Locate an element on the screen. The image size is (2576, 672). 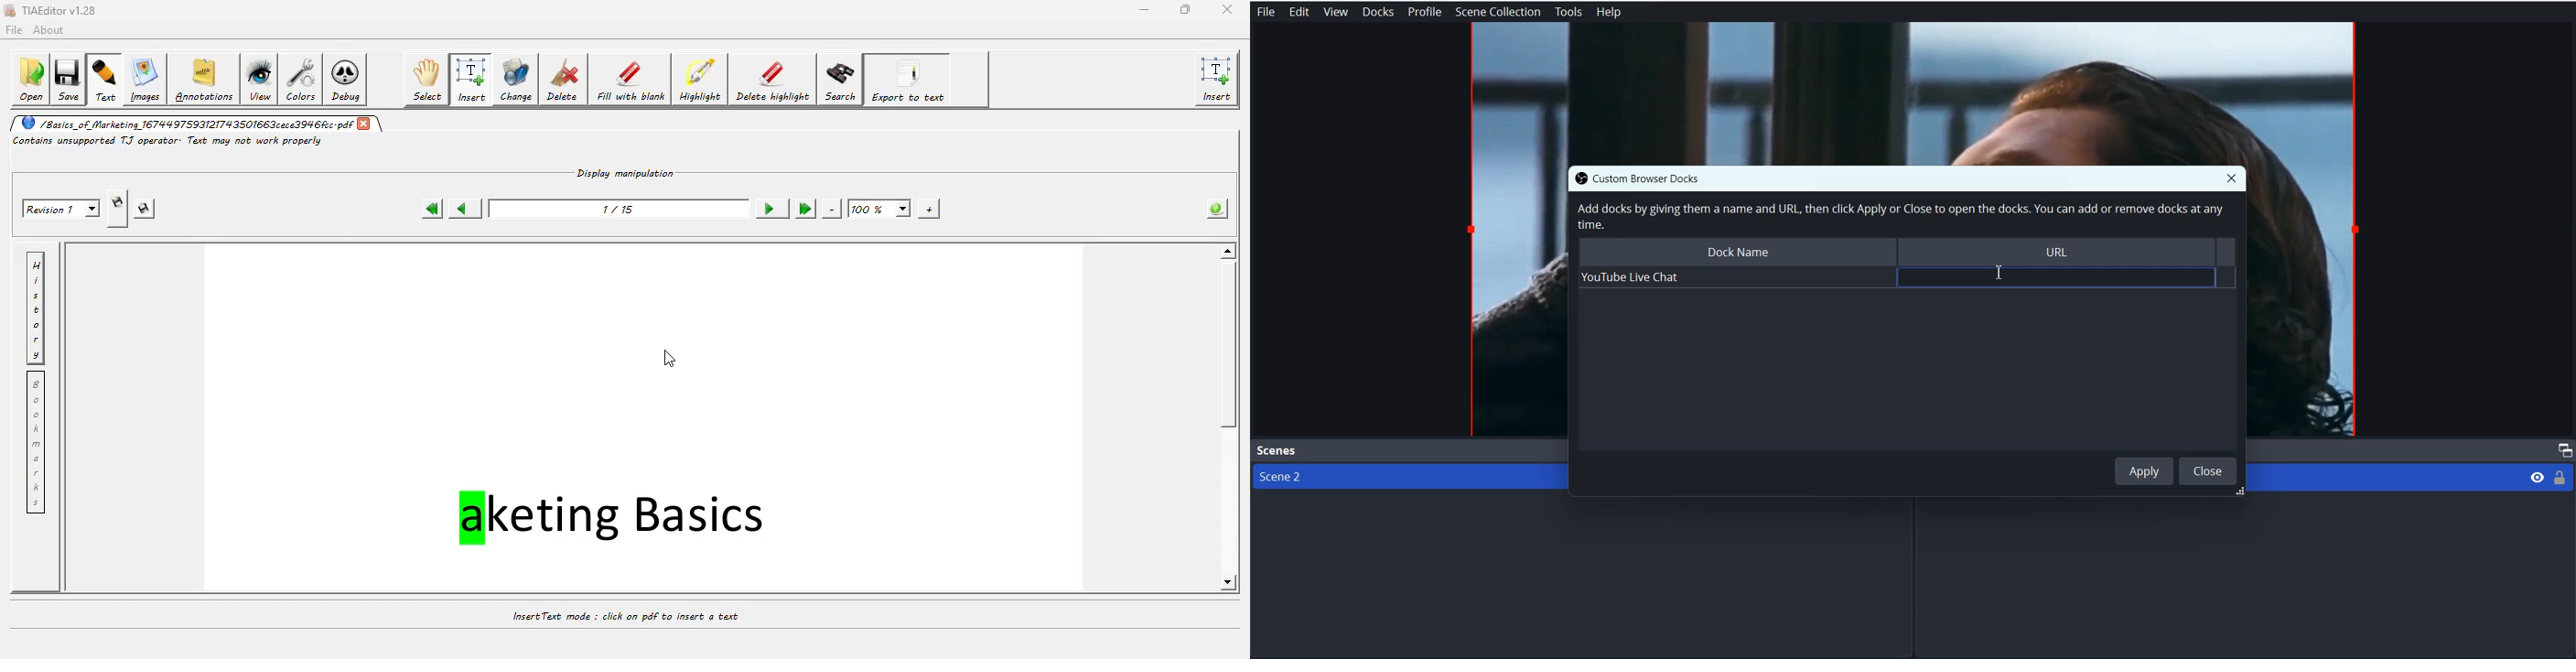
Contains unsupported TJ operator: Text may not work properly is located at coordinates (168, 141).